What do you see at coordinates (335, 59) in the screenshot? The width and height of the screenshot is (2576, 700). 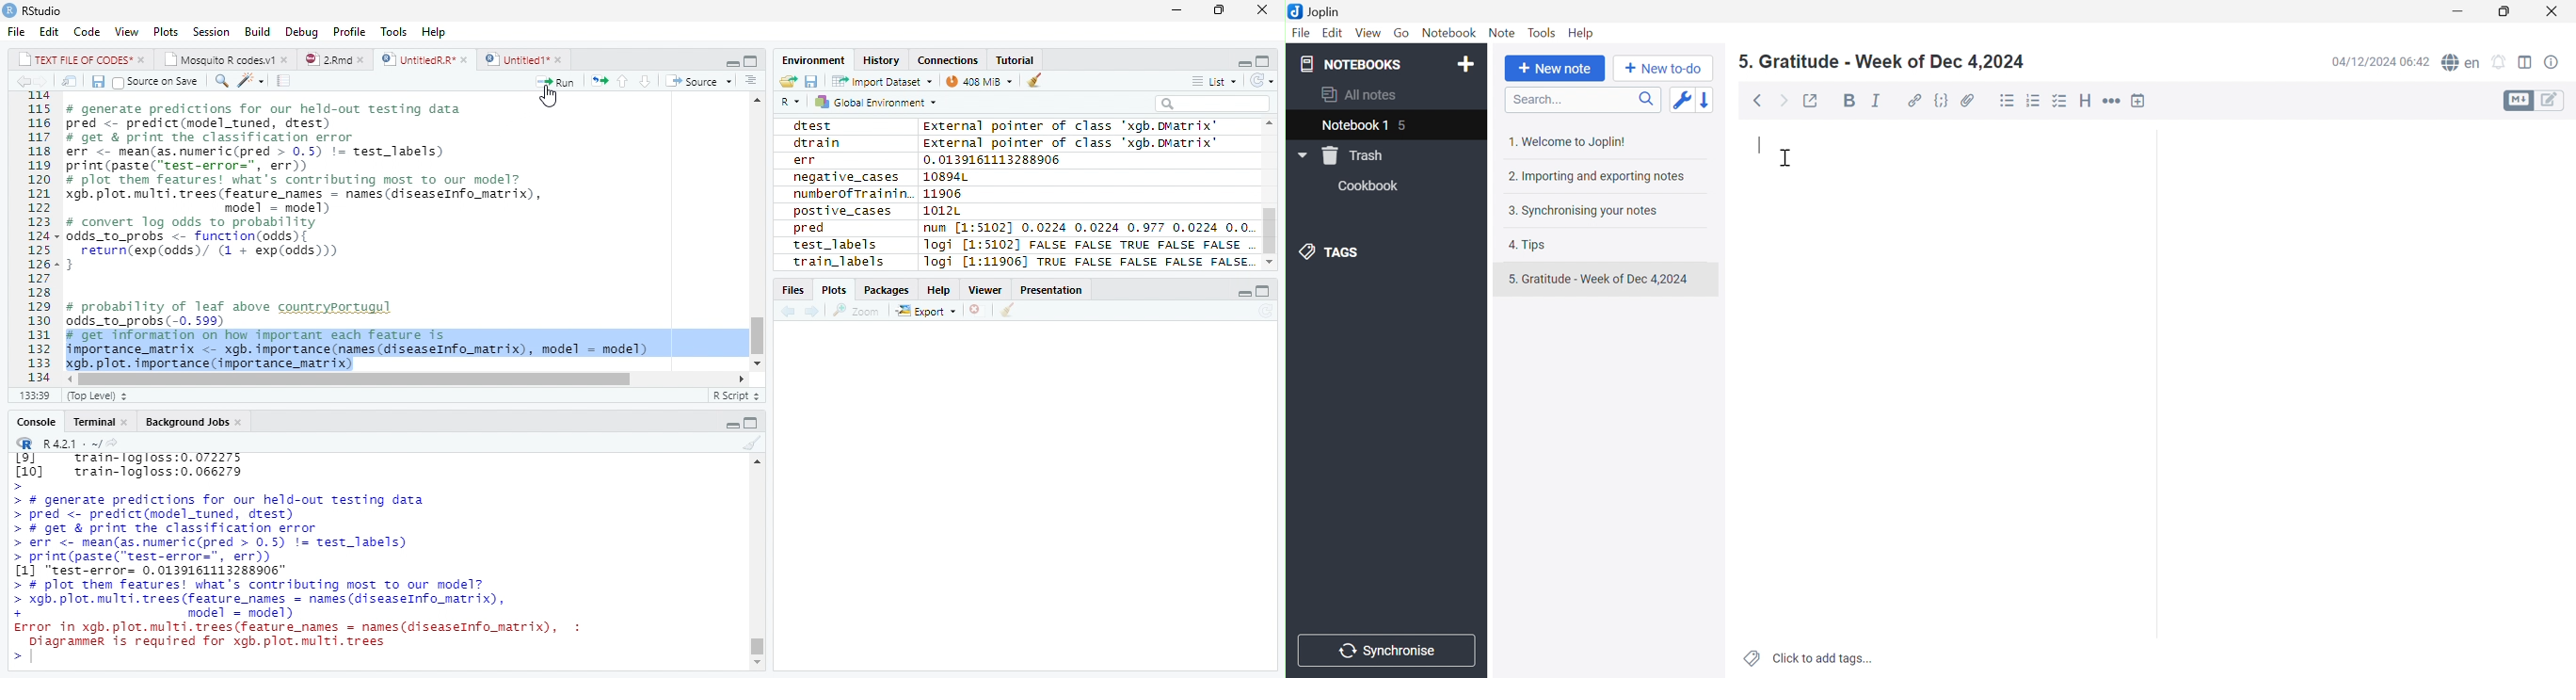 I see `2.Rmd` at bounding box center [335, 59].